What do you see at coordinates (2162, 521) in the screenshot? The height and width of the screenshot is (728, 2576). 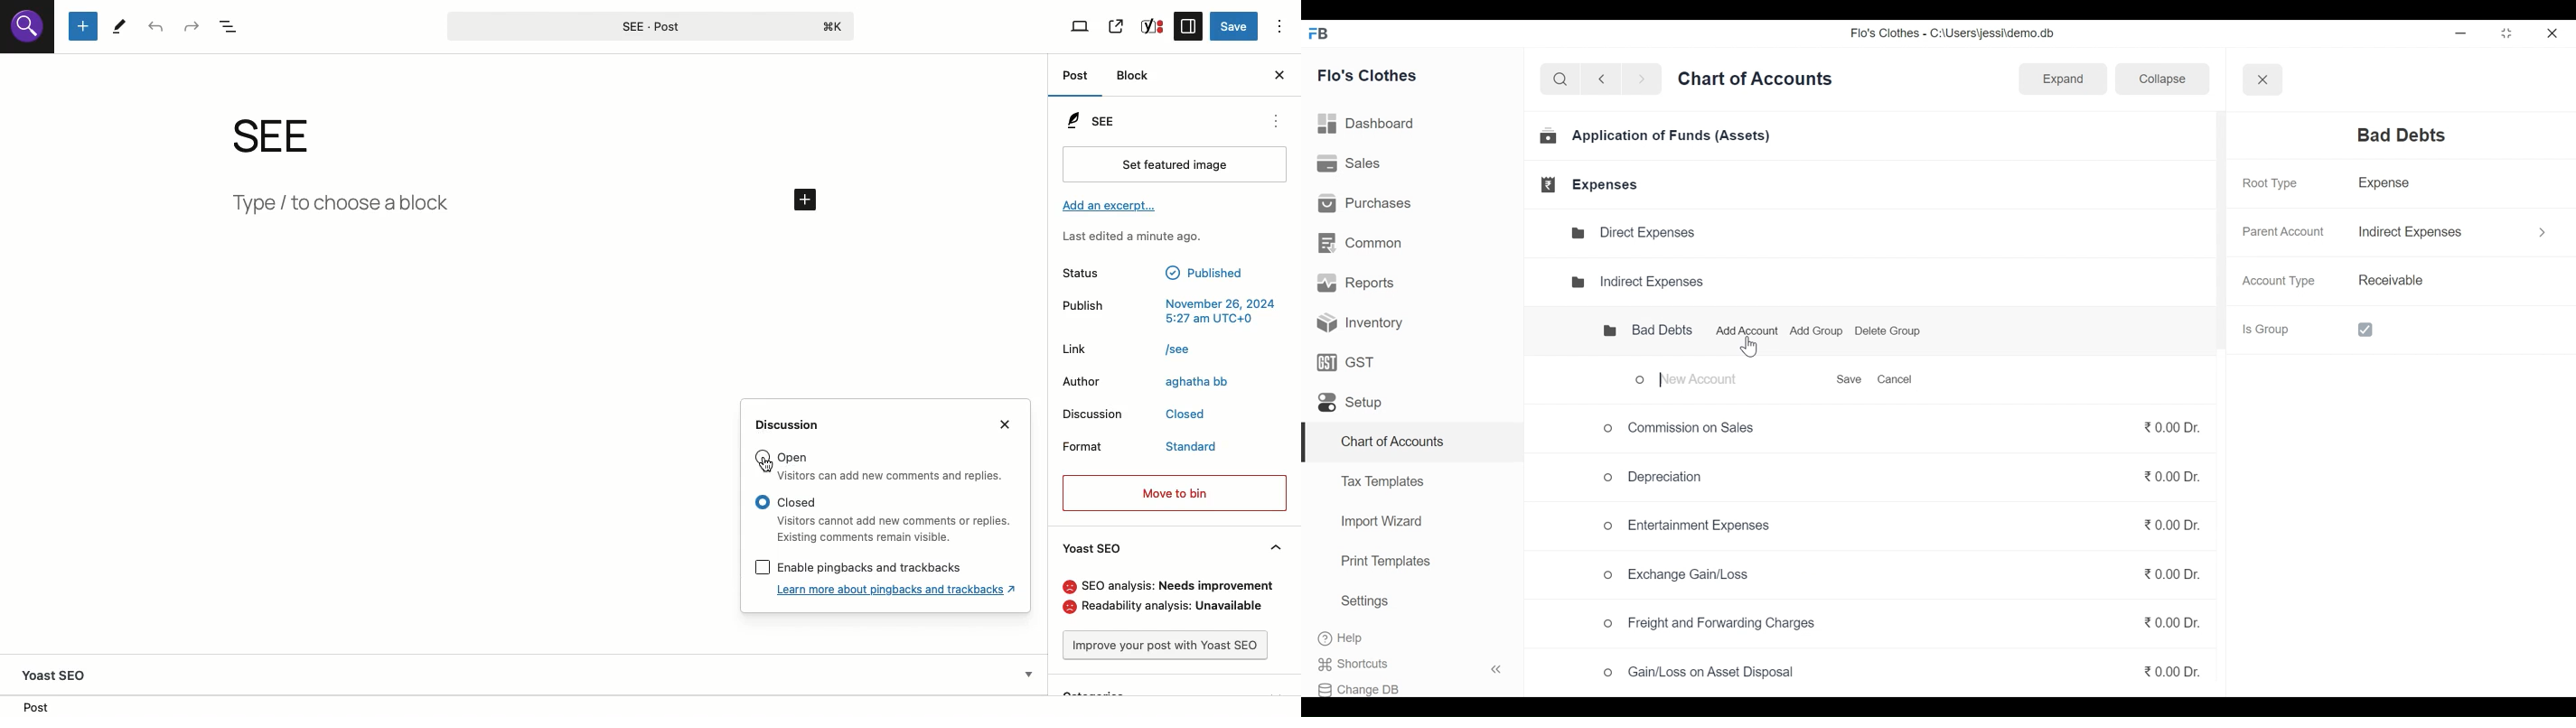 I see `₹0.00 Dr.` at bounding box center [2162, 521].